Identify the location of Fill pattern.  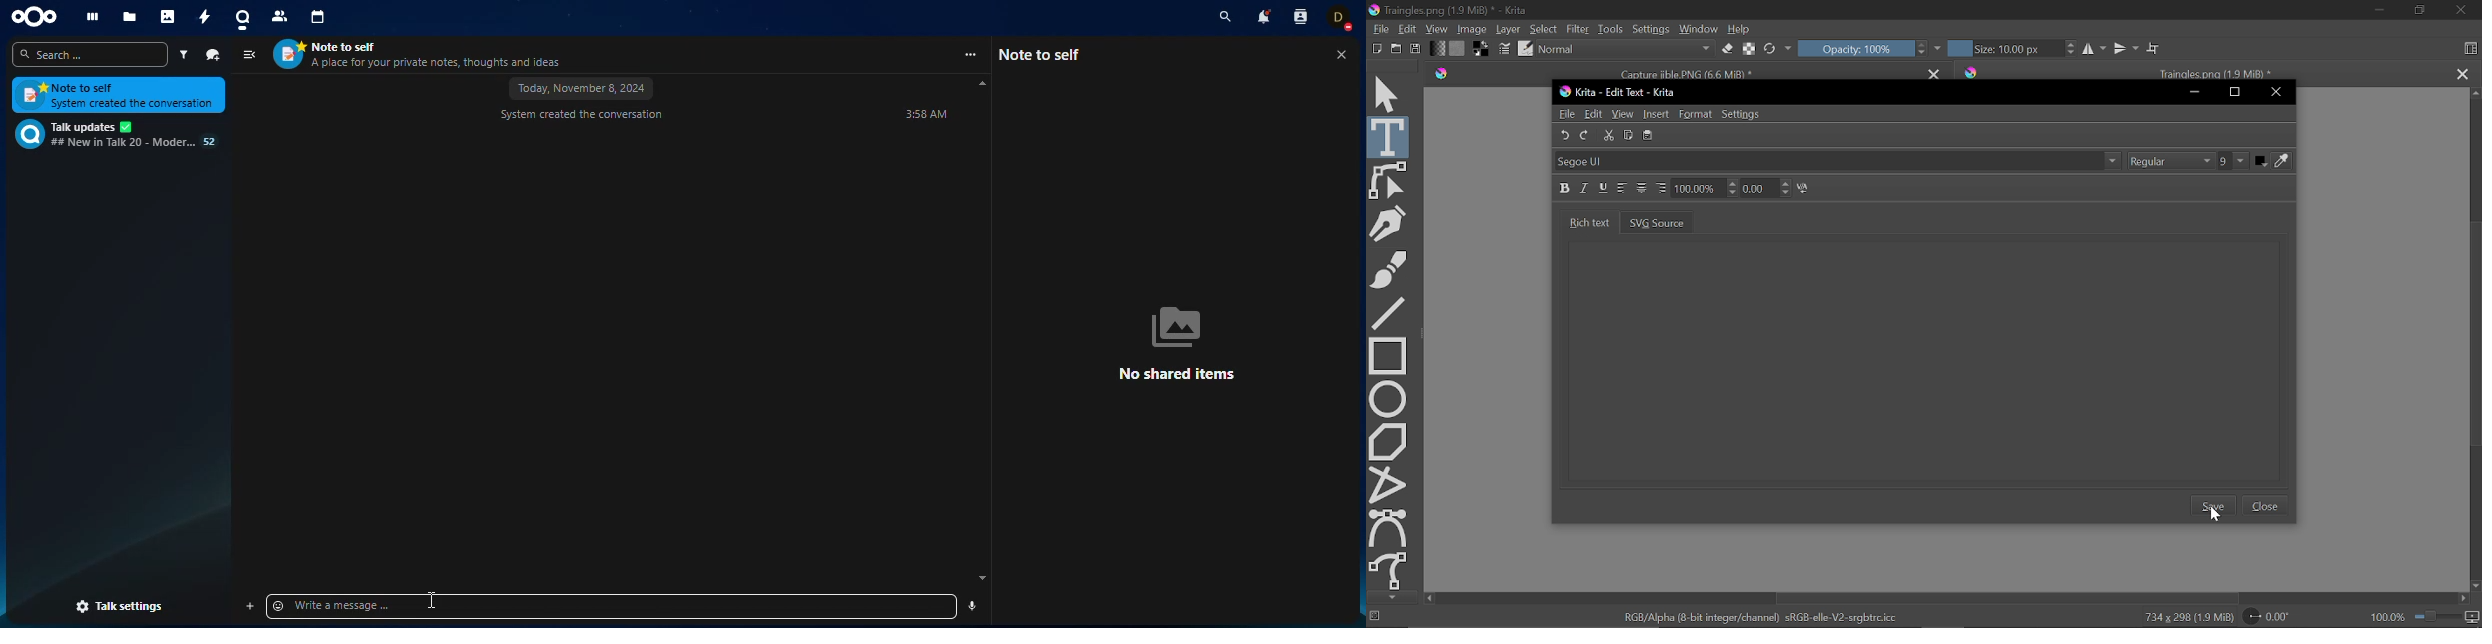
(1457, 48).